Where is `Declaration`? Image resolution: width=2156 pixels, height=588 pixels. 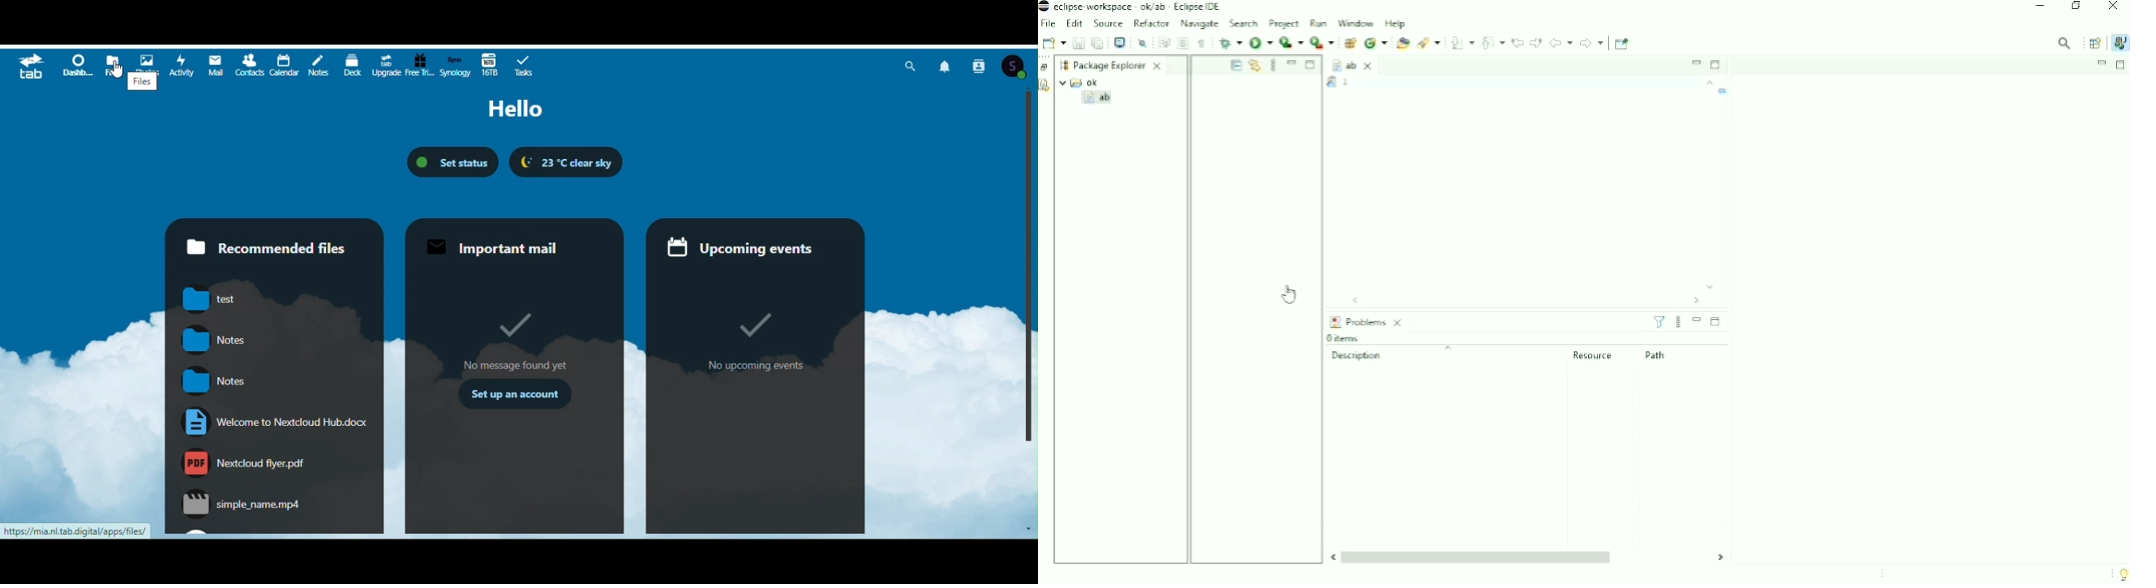
Declaration is located at coordinates (1047, 87).